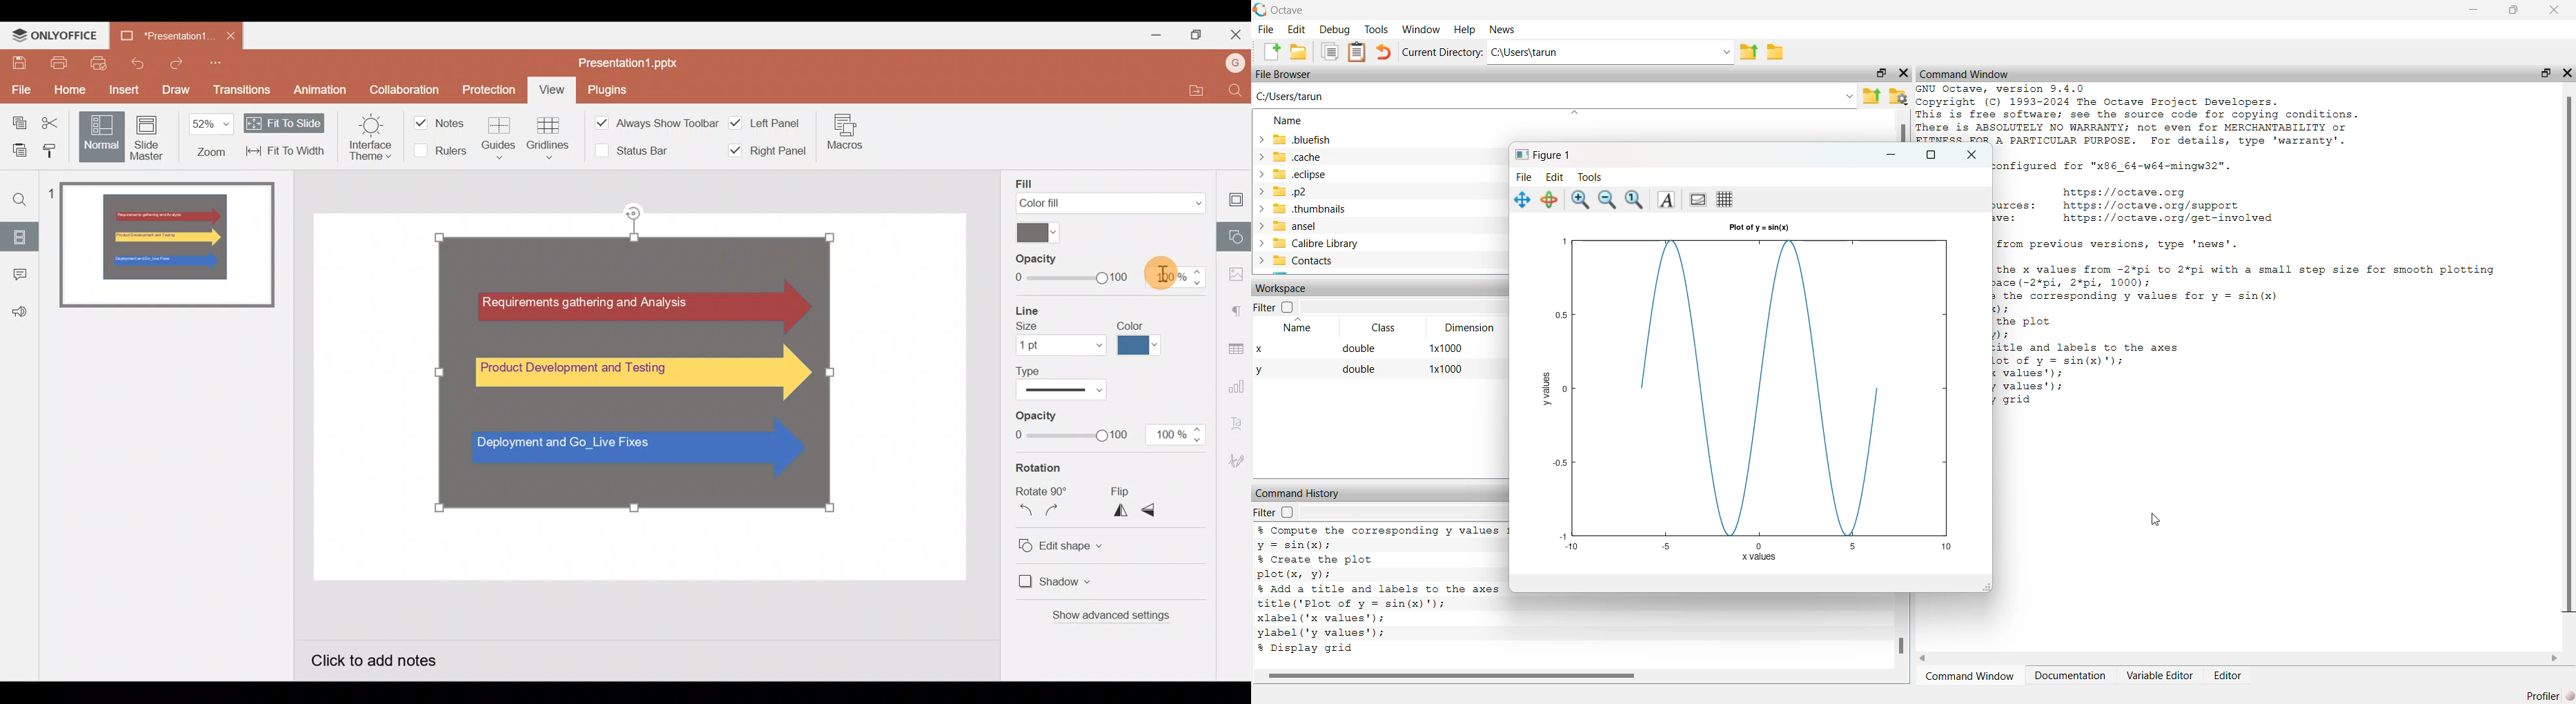 This screenshot has width=2576, height=728. I want to click on Rotate counterclockwise, so click(1021, 512).